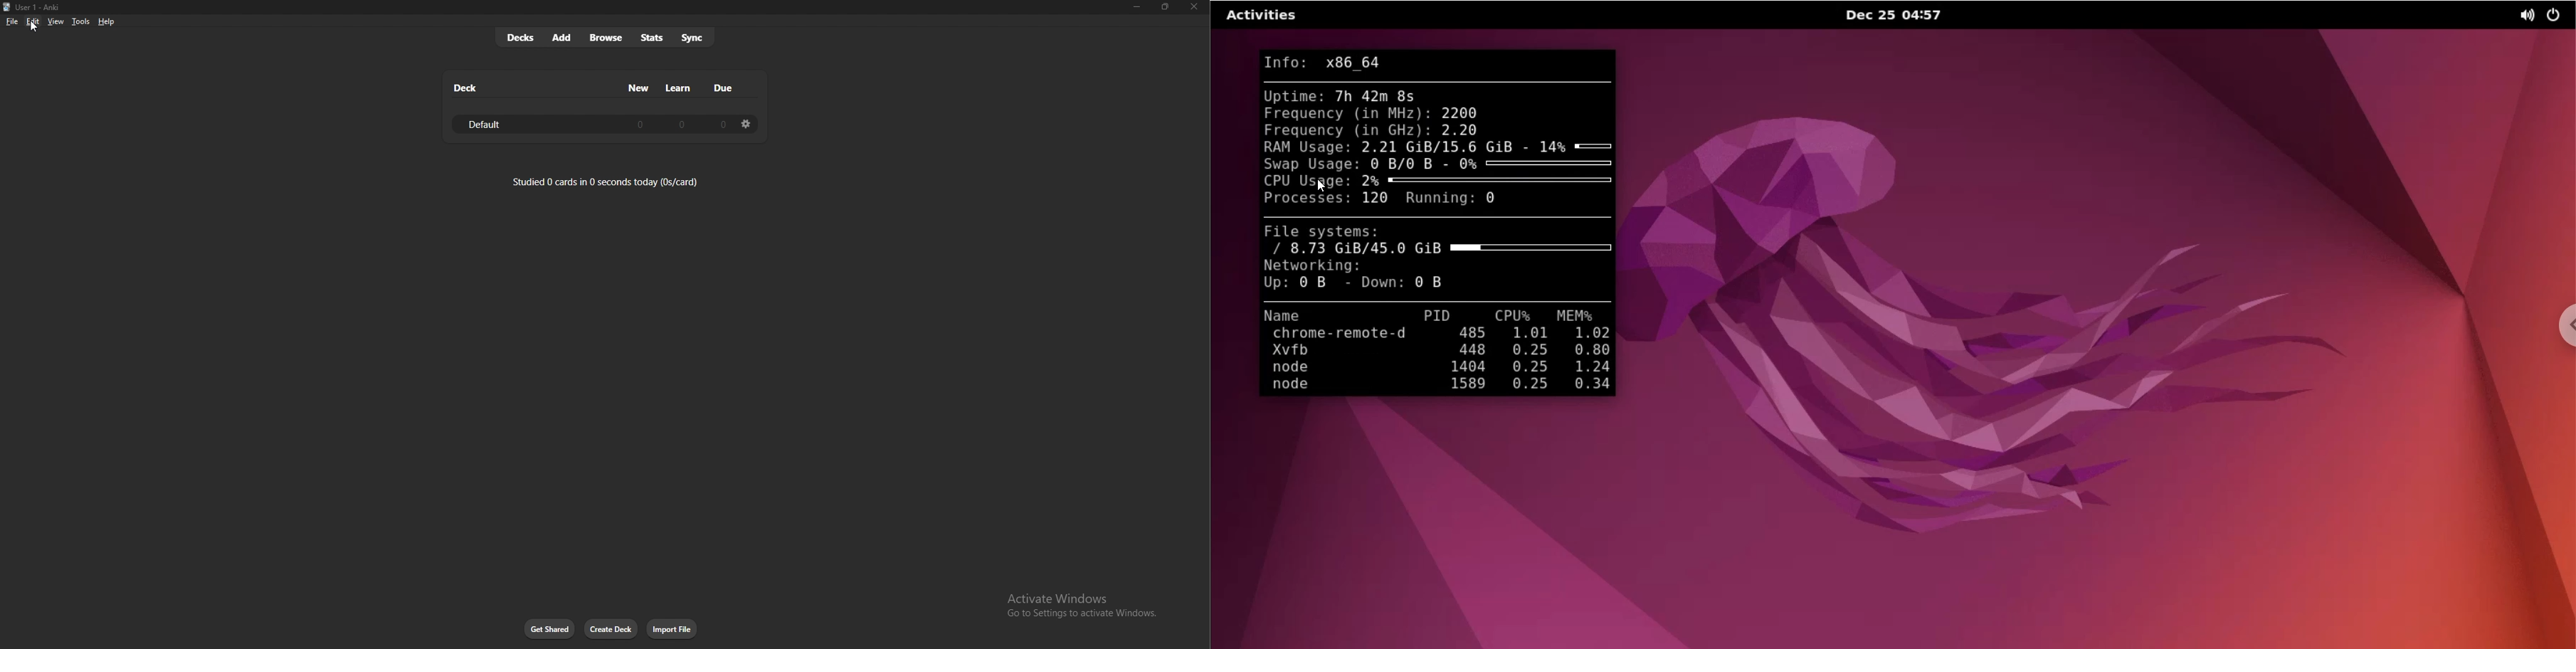  Describe the element at coordinates (550, 629) in the screenshot. I see `get shared` at that location.